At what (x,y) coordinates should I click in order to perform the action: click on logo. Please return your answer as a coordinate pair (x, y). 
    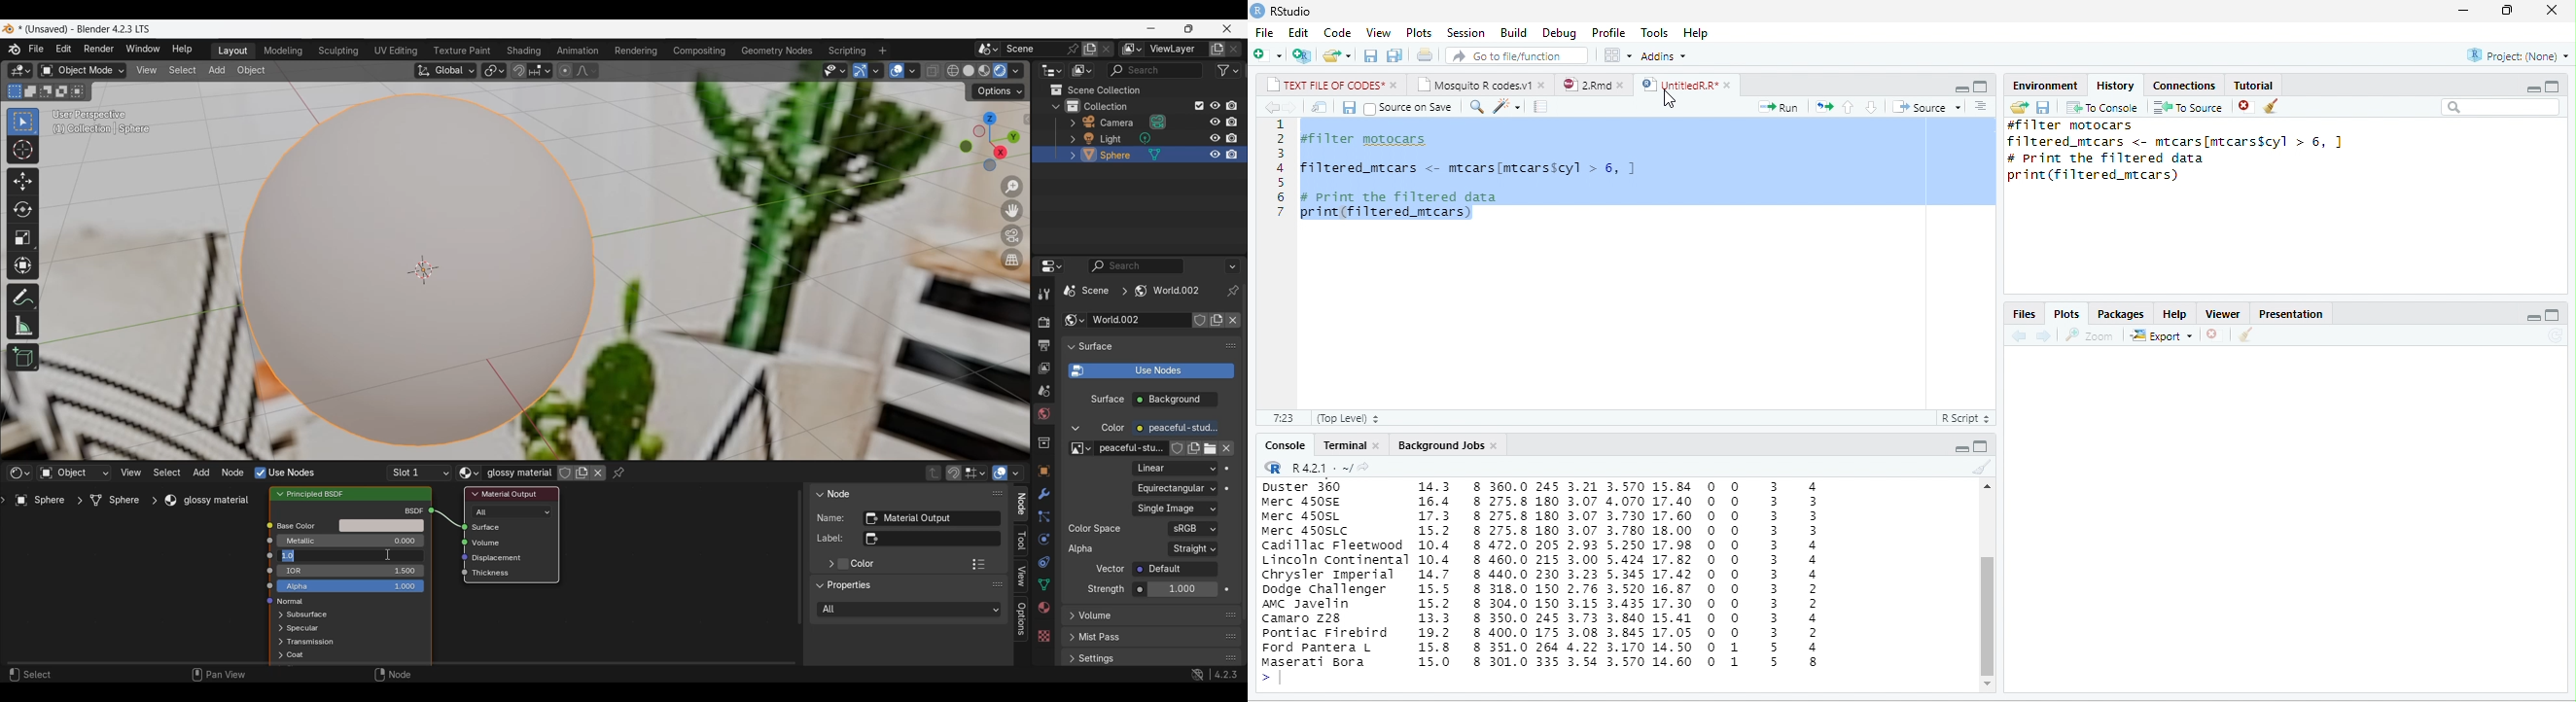
    Looking at the image, I should click on (1257, 11).